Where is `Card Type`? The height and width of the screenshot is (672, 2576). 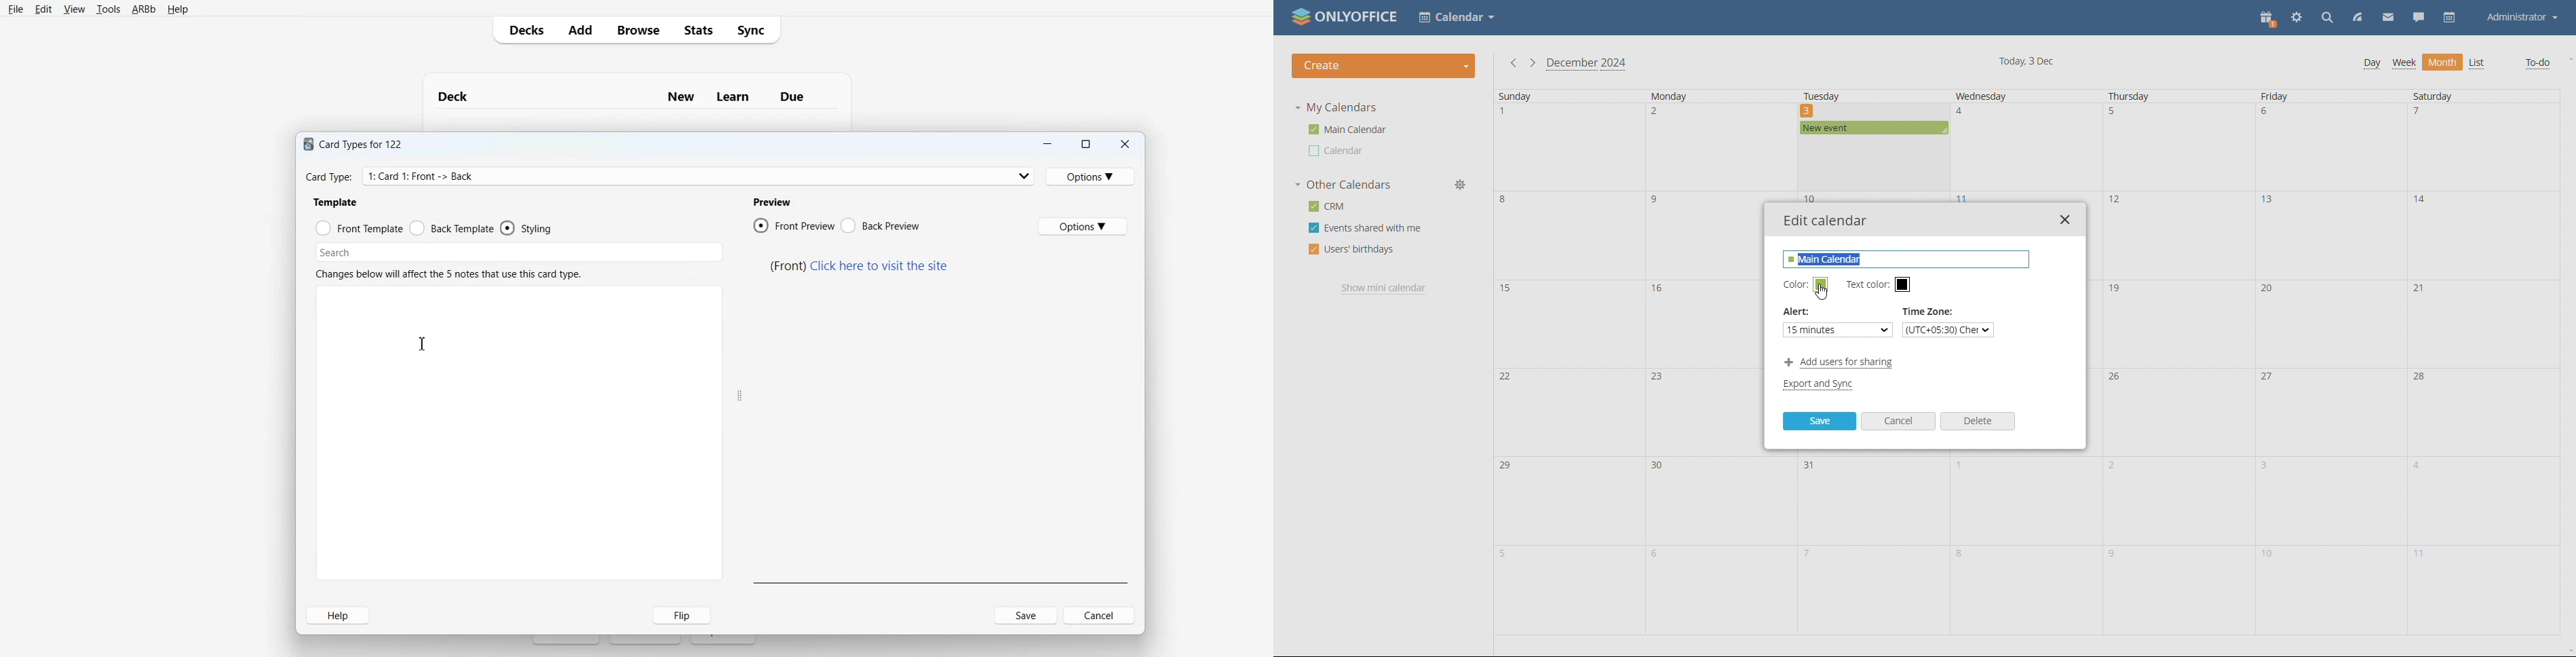 Card Type is located at coordinates (667, 177).